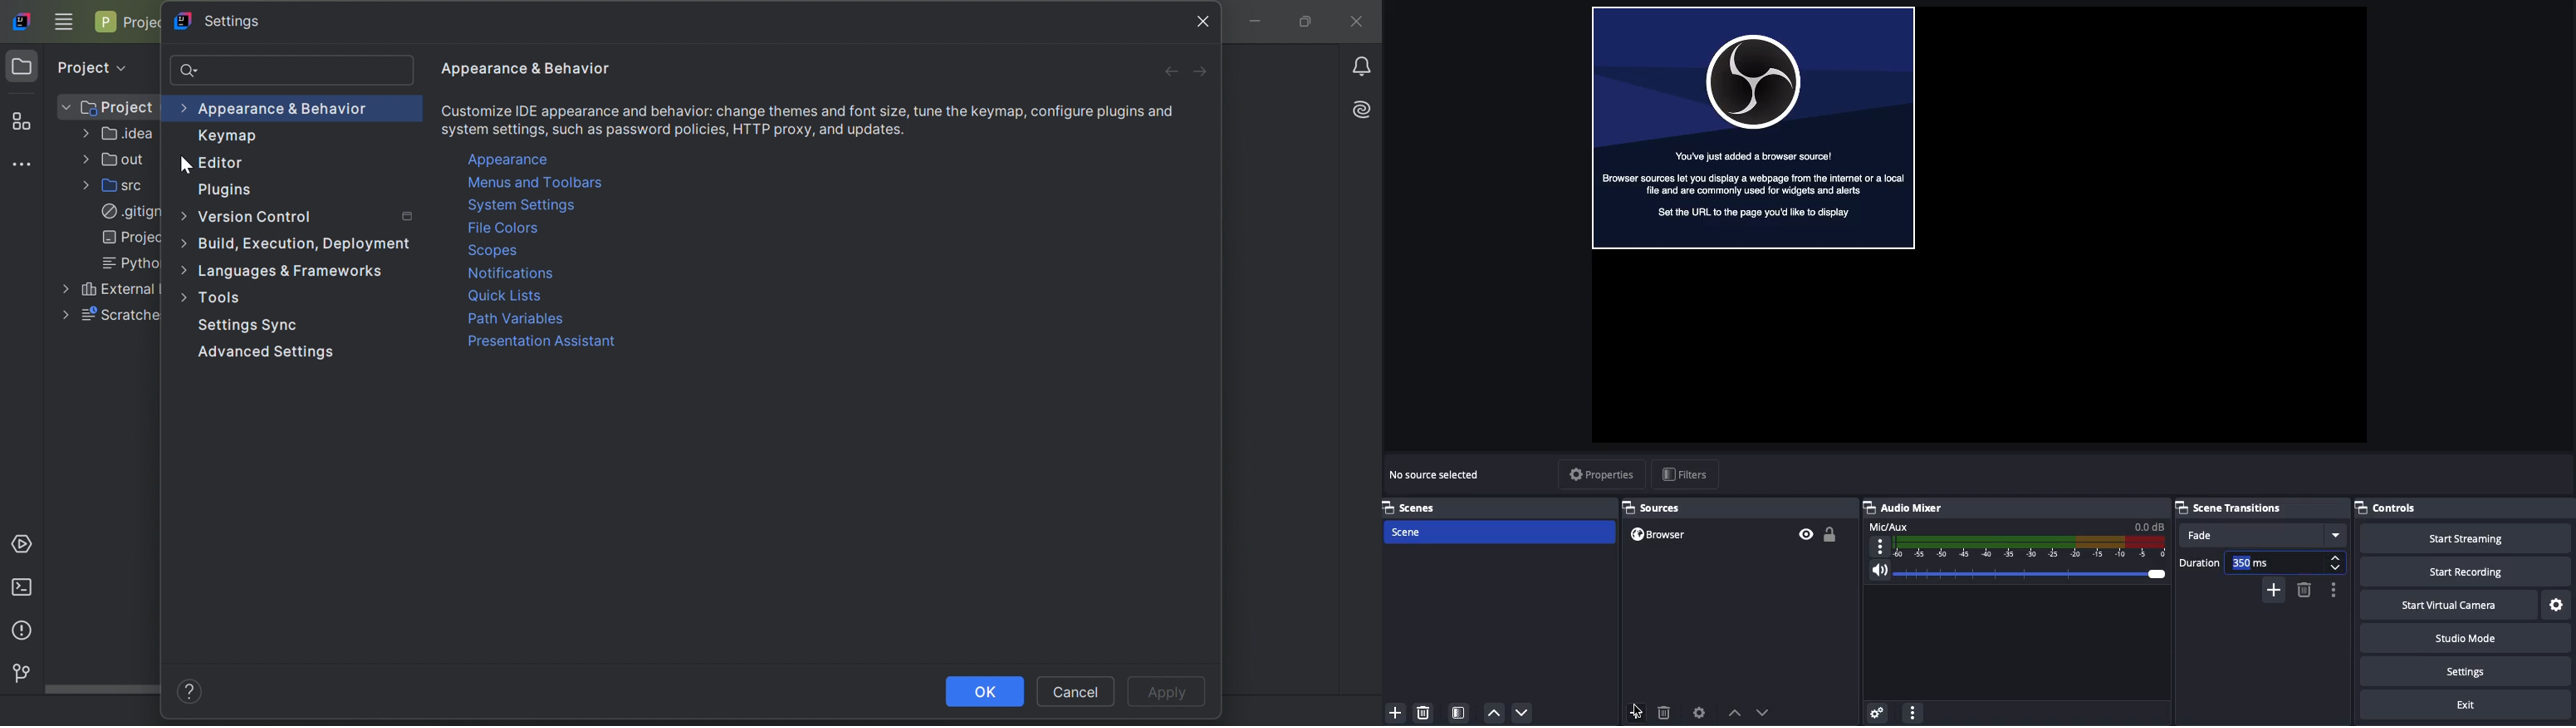 The width and height of the screenshot is (2576, 728). I want to click on Browser, so click(1662, 534).